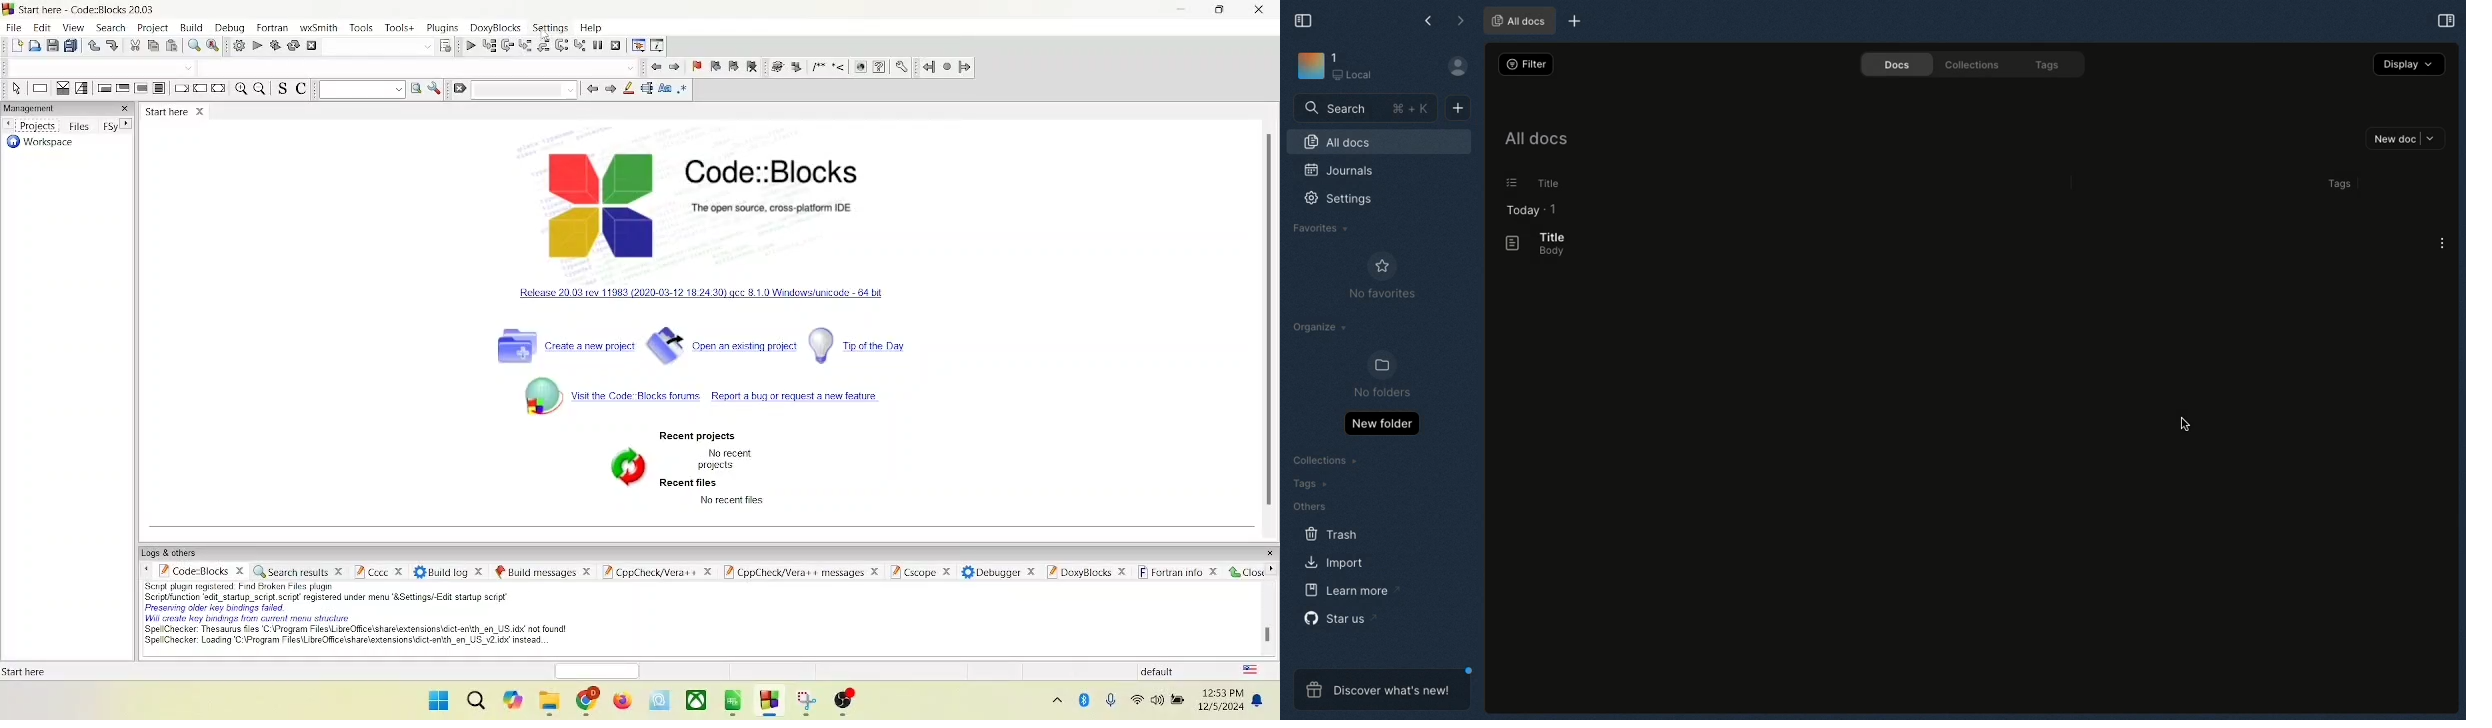  What do you see at coordinates (745, 398) in the screenshot?
I see `report a bug` at bounding box center [745, 398].